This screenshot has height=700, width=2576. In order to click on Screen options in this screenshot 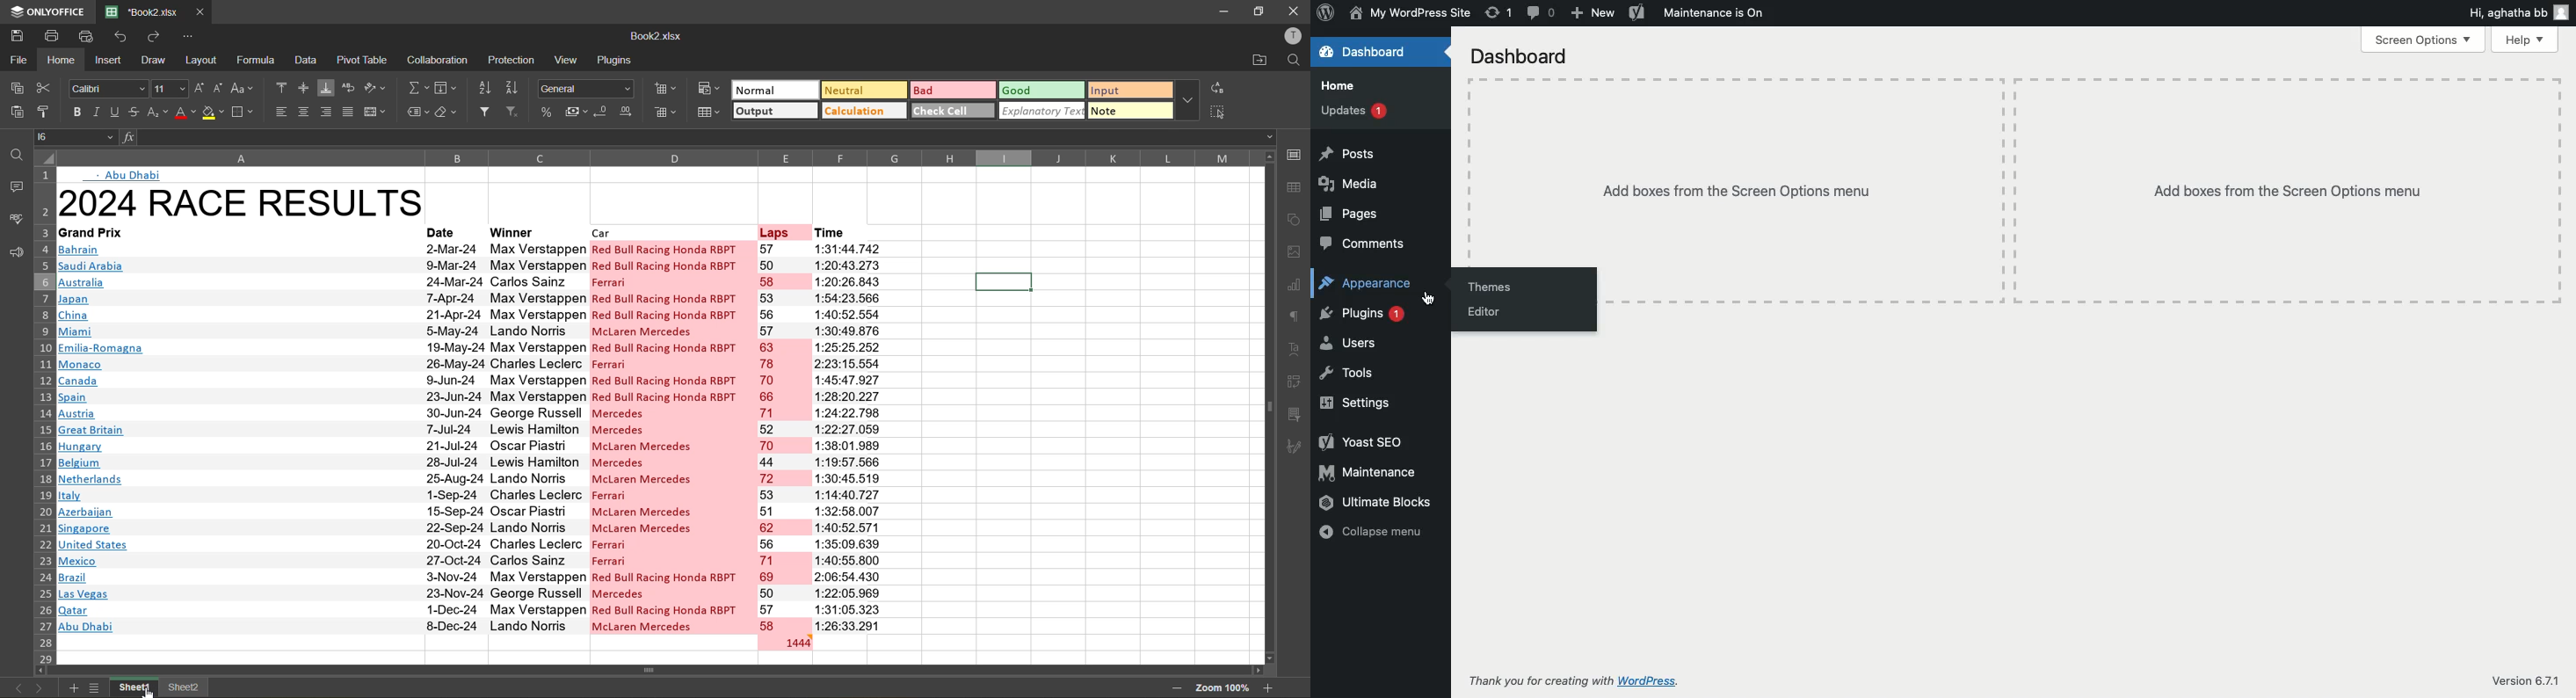, I will do `click(2423, 40)`.